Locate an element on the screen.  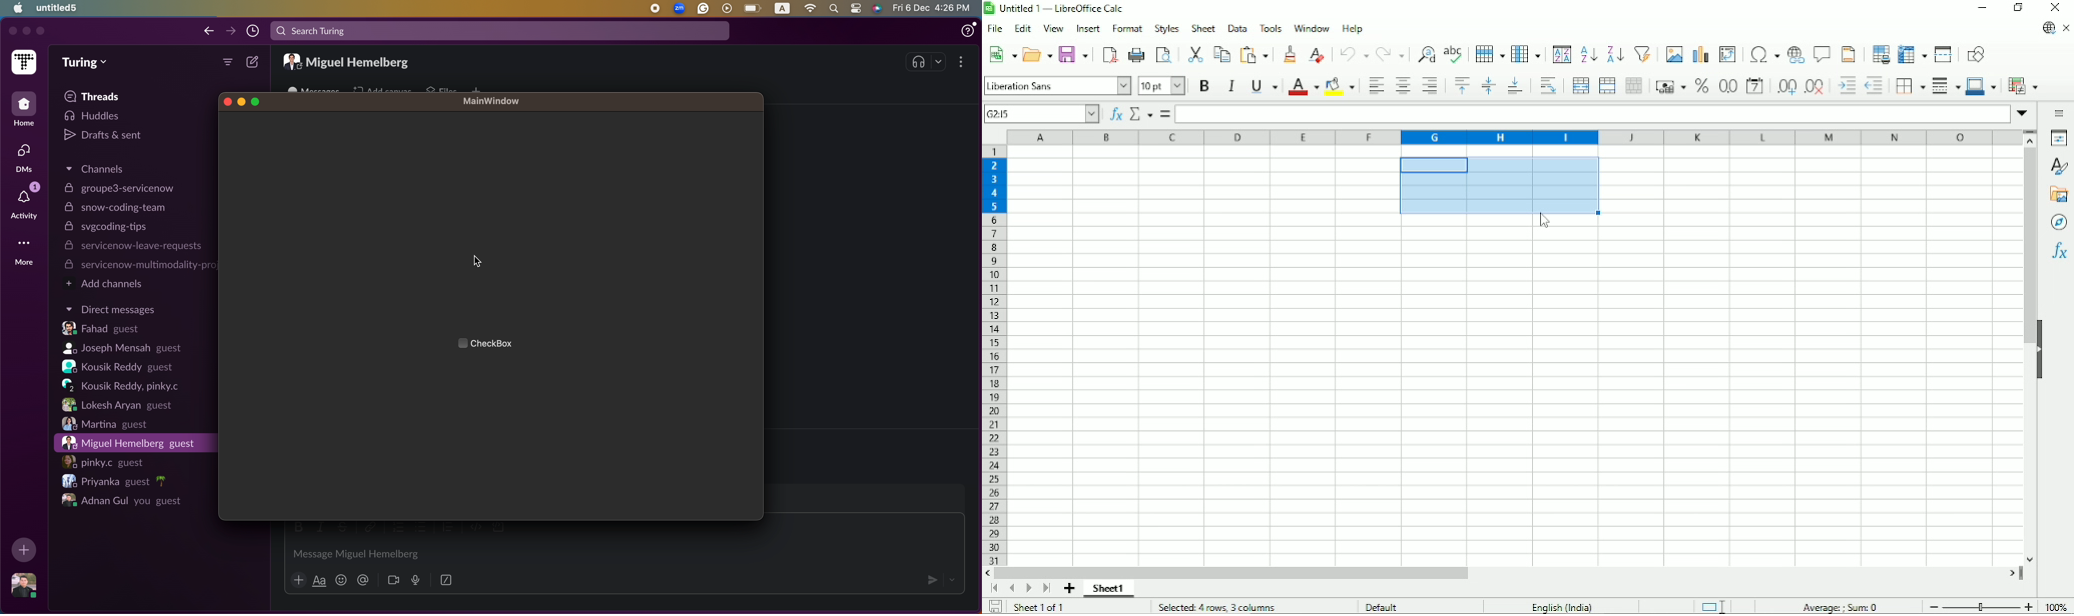
Zoom out/in is located at coordinates (1982, 606).